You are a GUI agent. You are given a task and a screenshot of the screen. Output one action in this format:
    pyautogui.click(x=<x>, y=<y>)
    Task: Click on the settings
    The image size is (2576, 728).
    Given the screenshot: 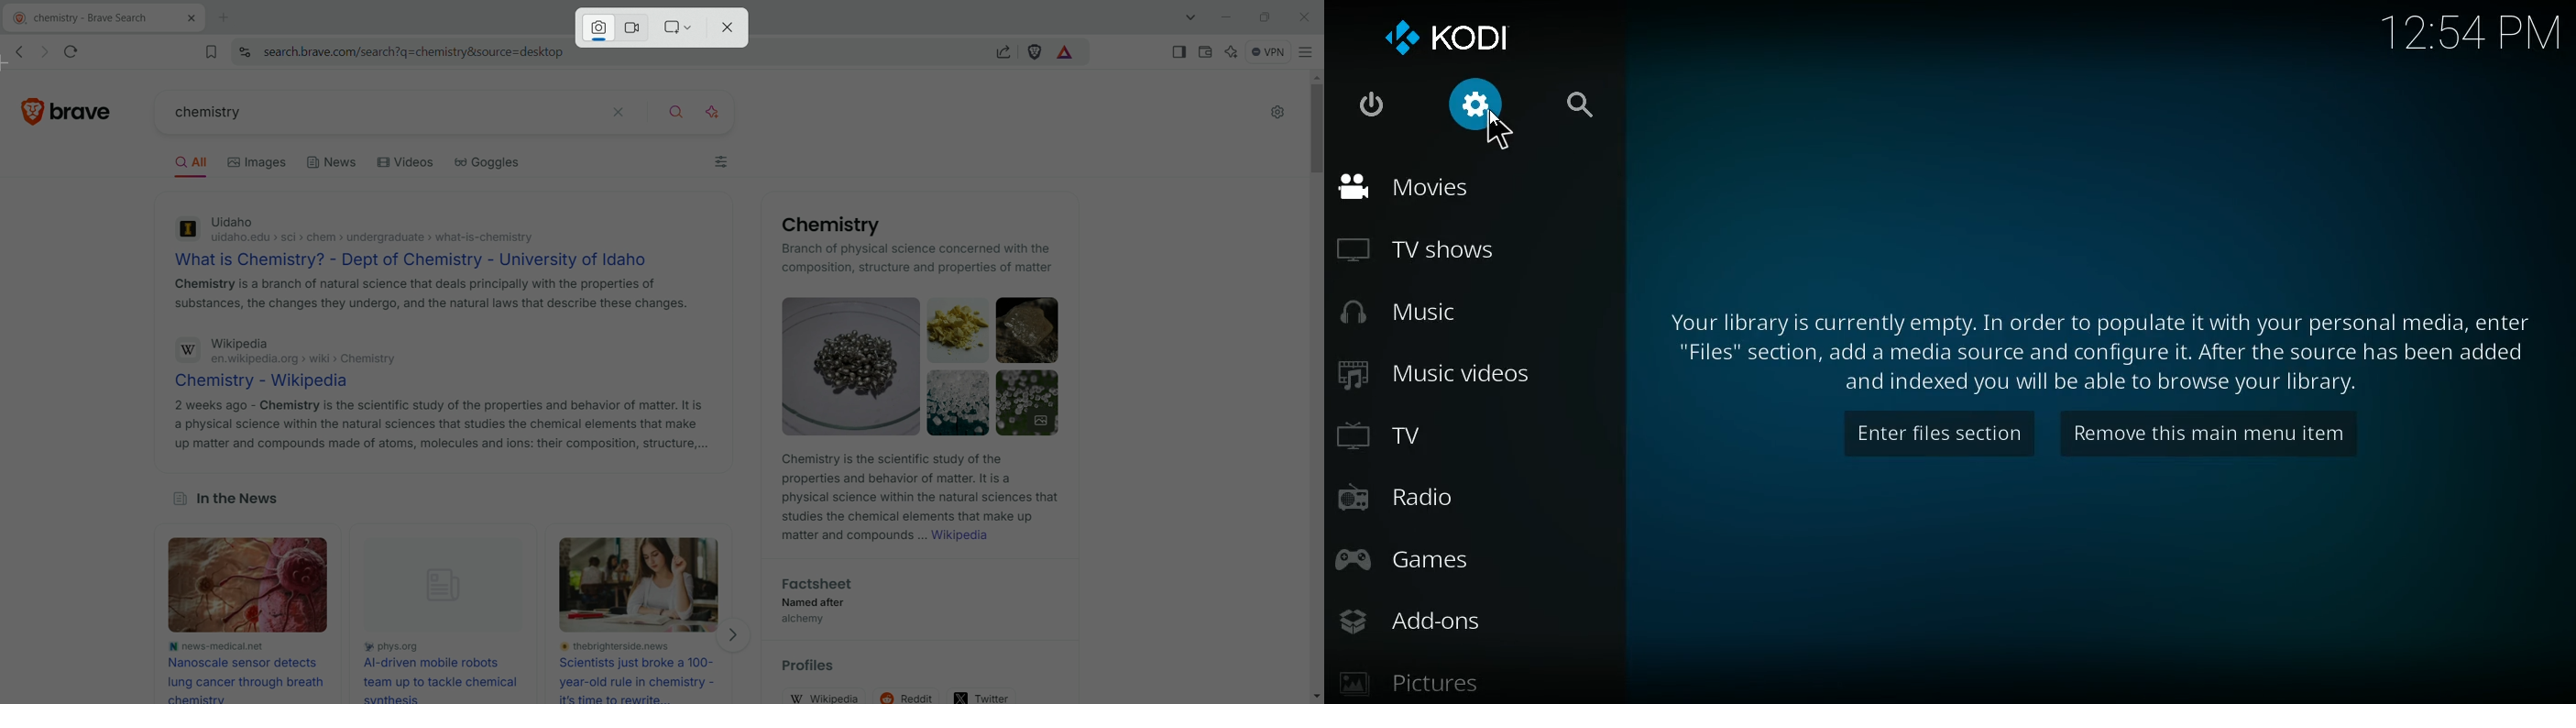 What is the action you would take?
    pyautogui.click(x=1474, y=103)
    